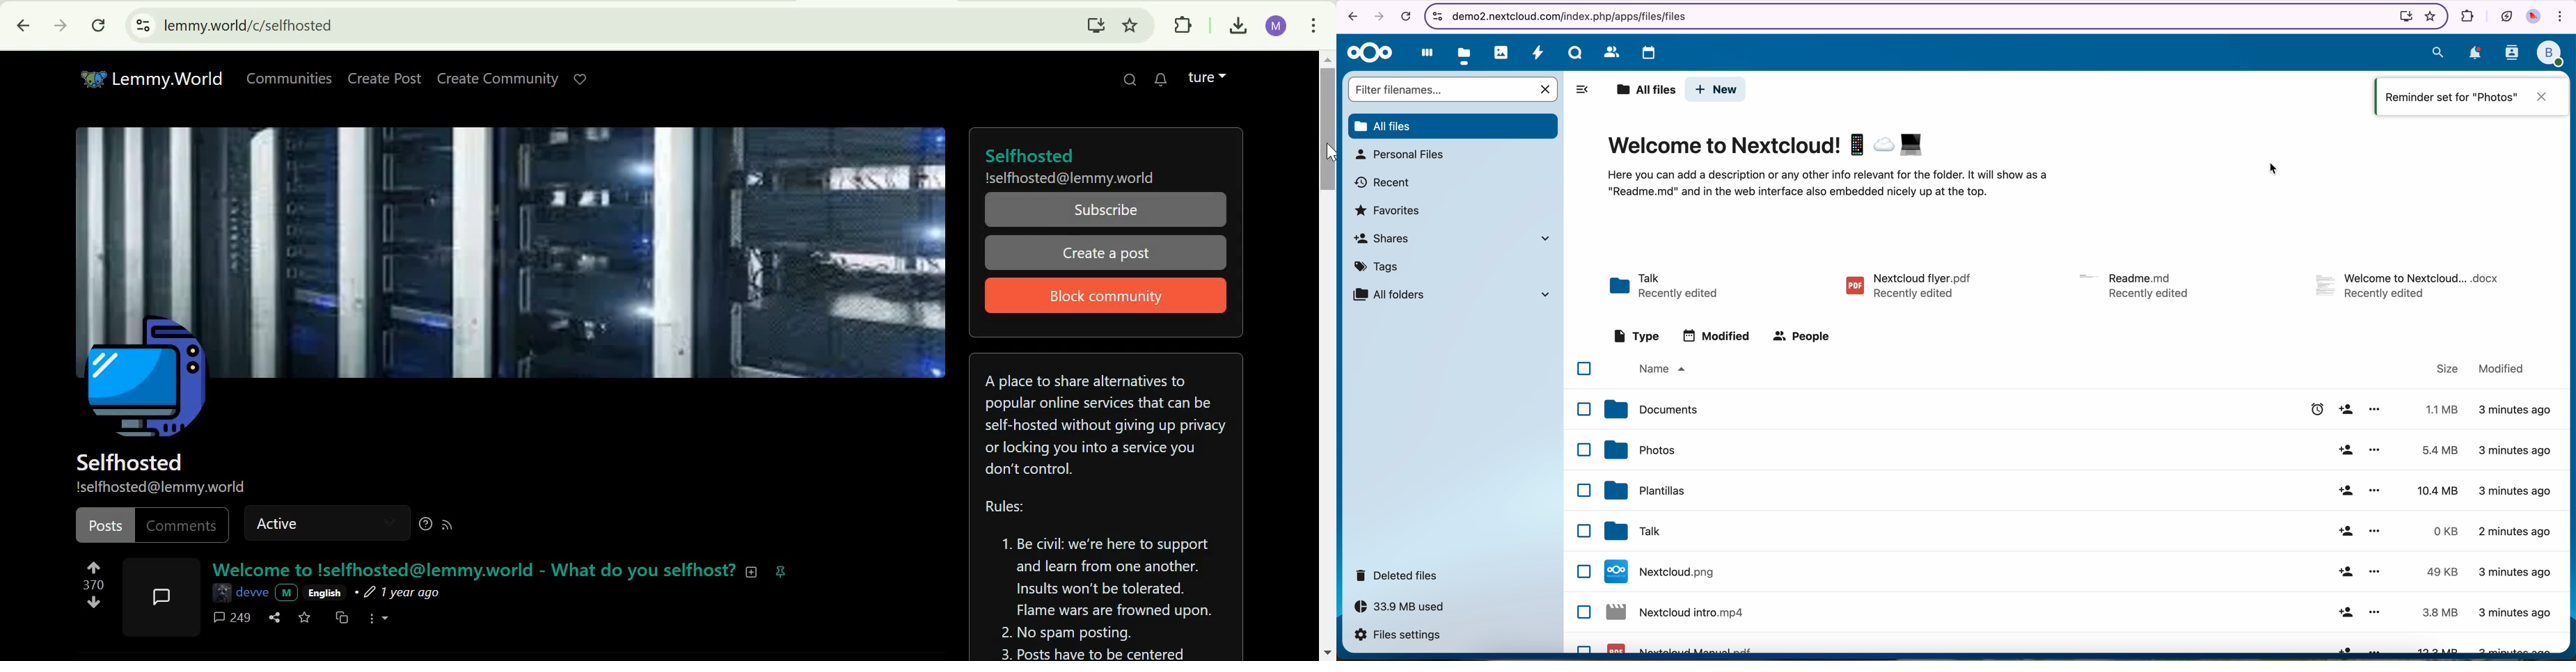 This screenshot has height=672, width=2576. Describe the element at coordinates (1668, 284) in the screenshot. I see `Talk folder` at that location.